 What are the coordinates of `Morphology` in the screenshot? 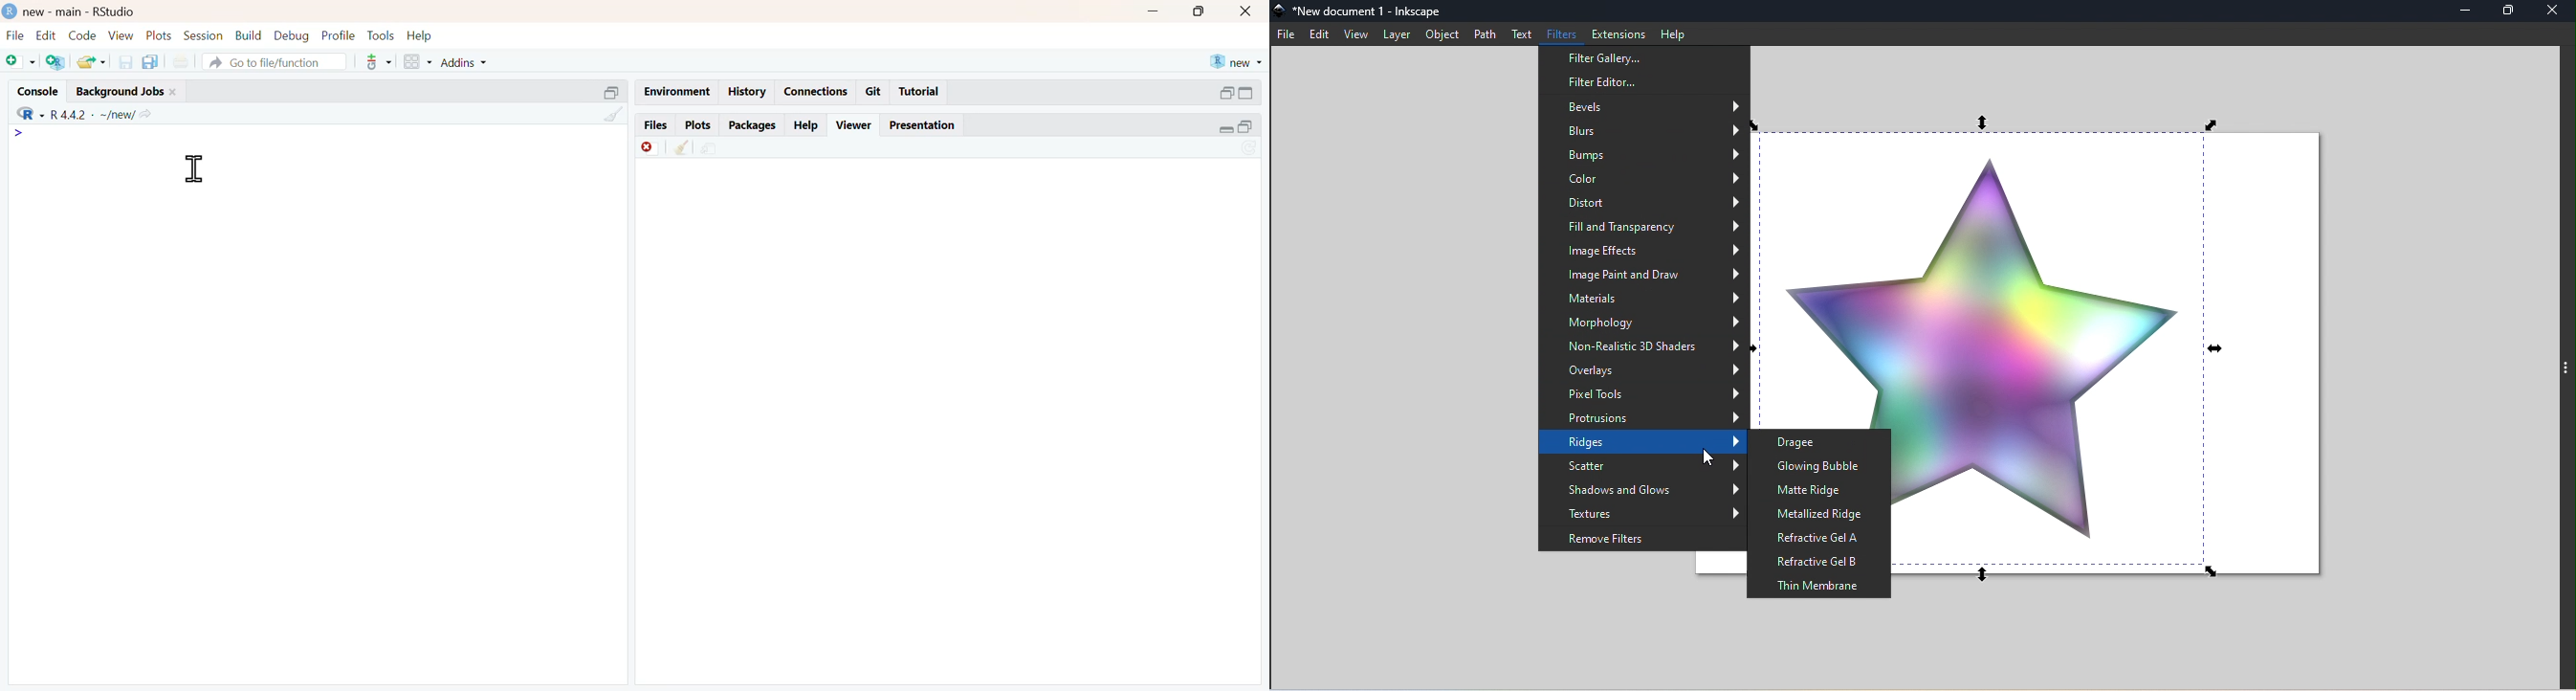 It's located at (1644, 323).